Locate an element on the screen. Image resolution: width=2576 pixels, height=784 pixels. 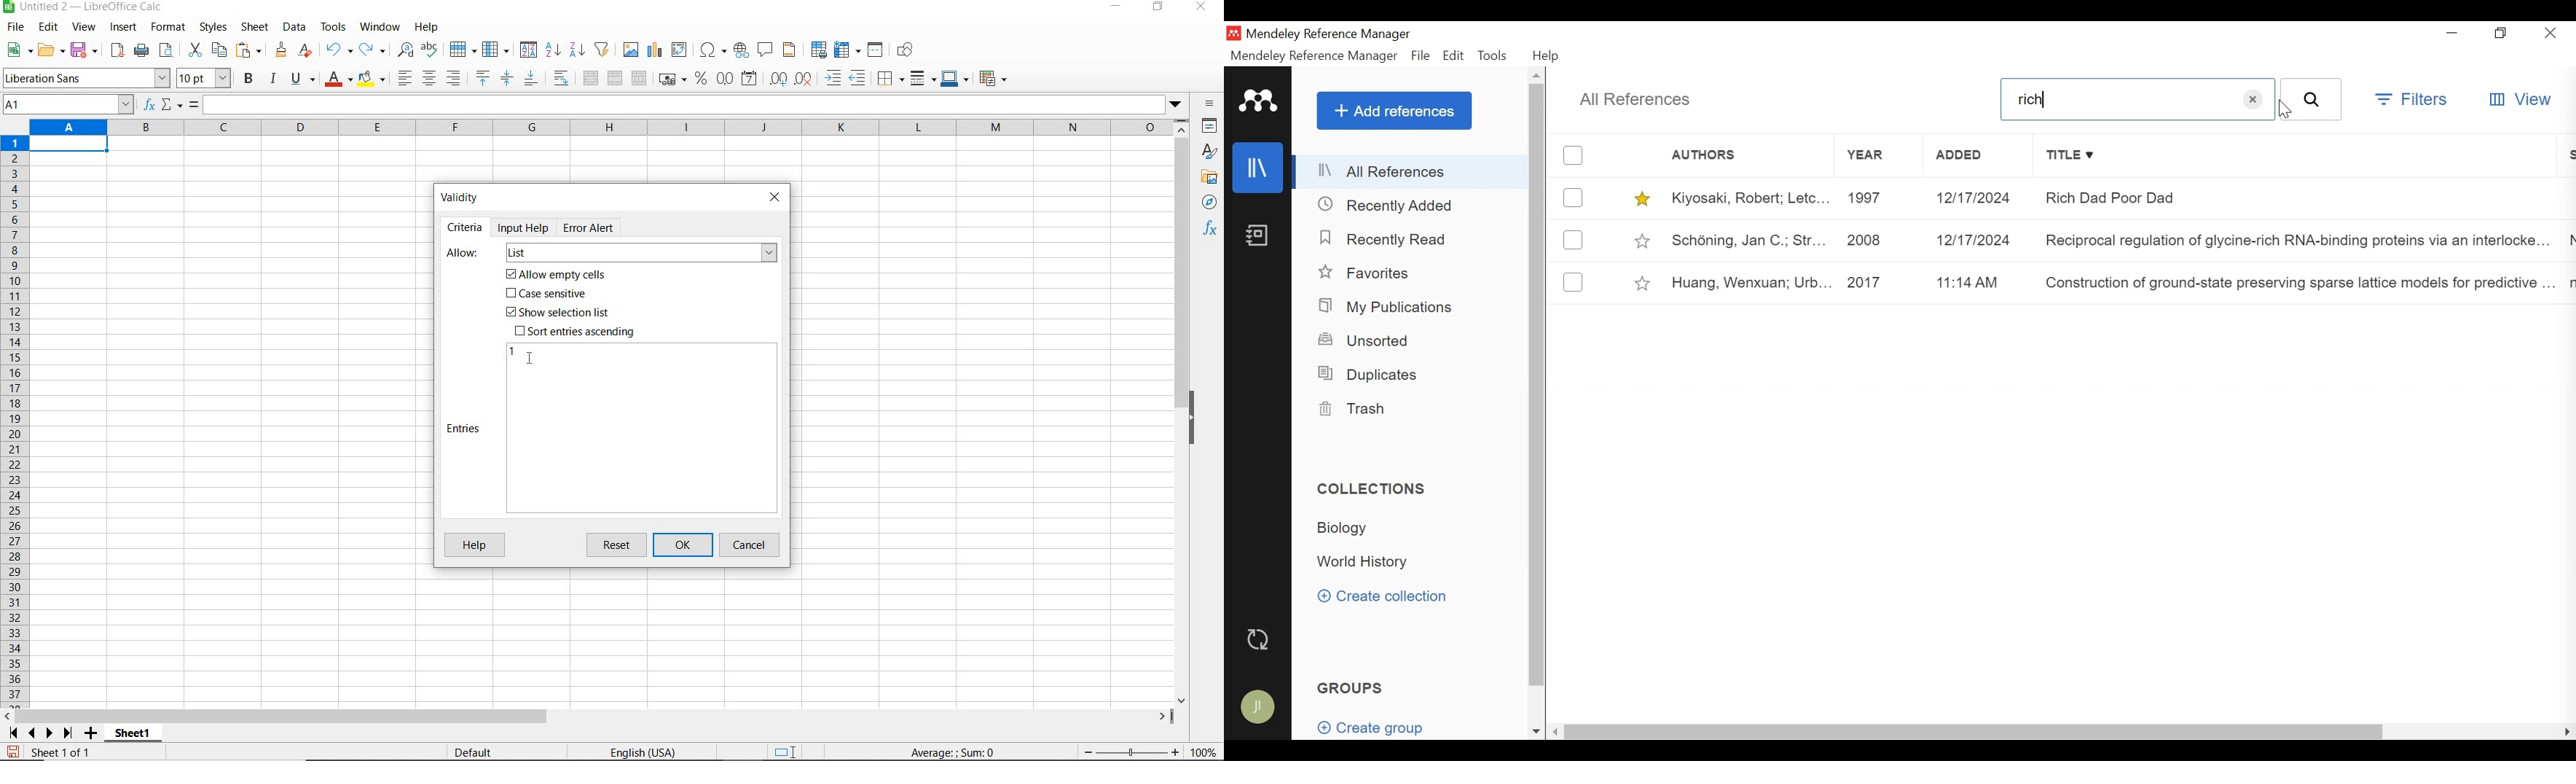
Scroll left is located at coordinates (1556, 732).